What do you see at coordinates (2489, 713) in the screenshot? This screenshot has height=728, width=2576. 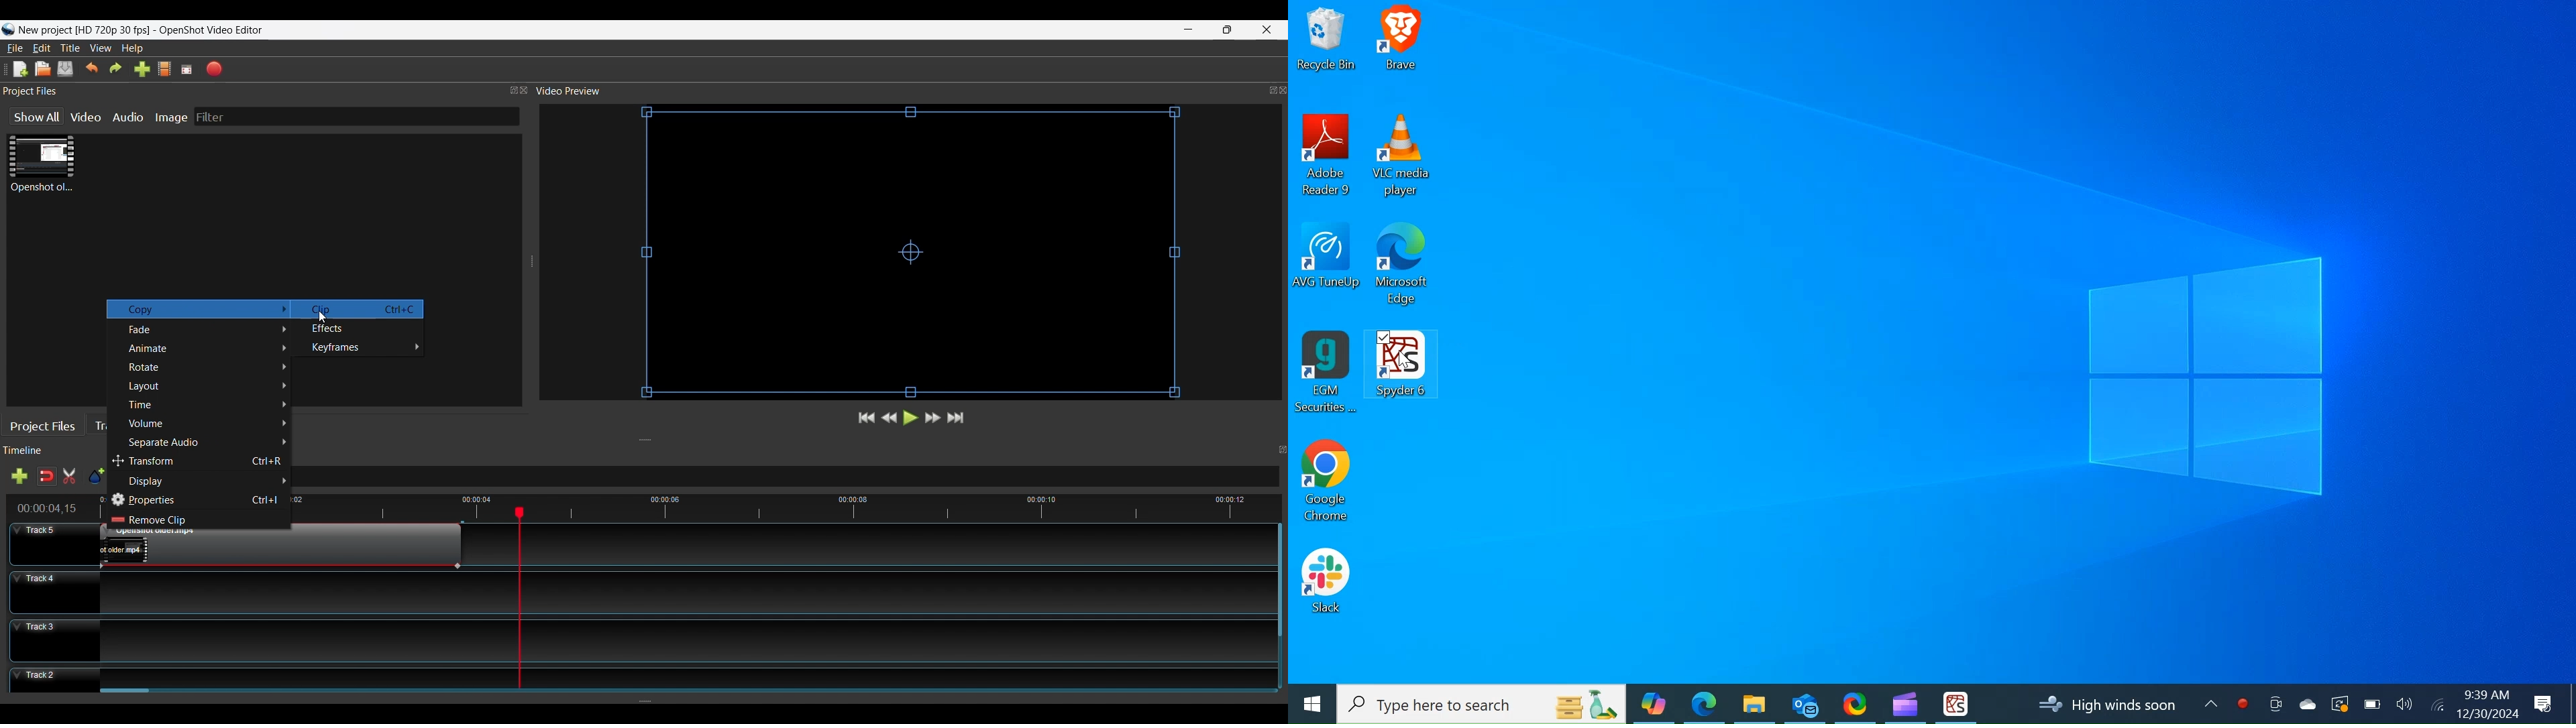 I see `12/30/2024` at bounding box center [2489, 713].